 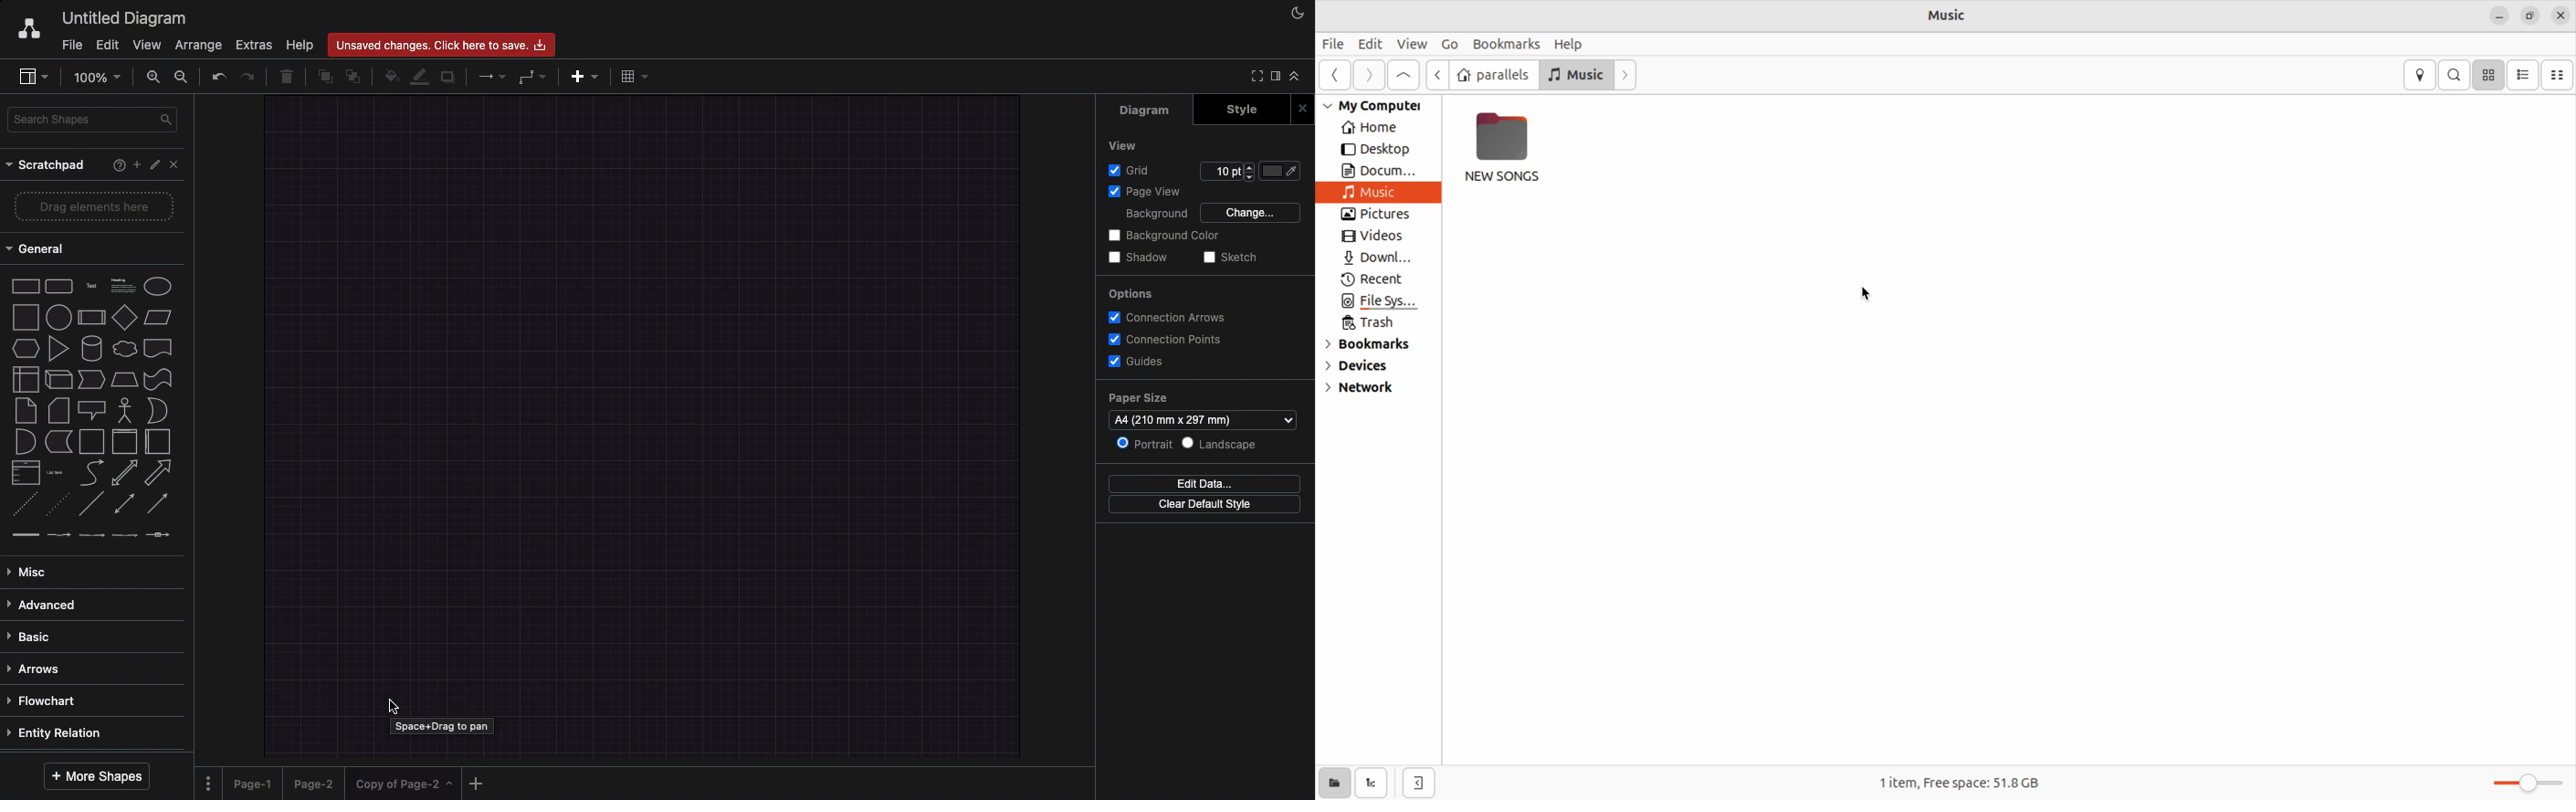 I want to click on Line color, so click(x=417, y=78).